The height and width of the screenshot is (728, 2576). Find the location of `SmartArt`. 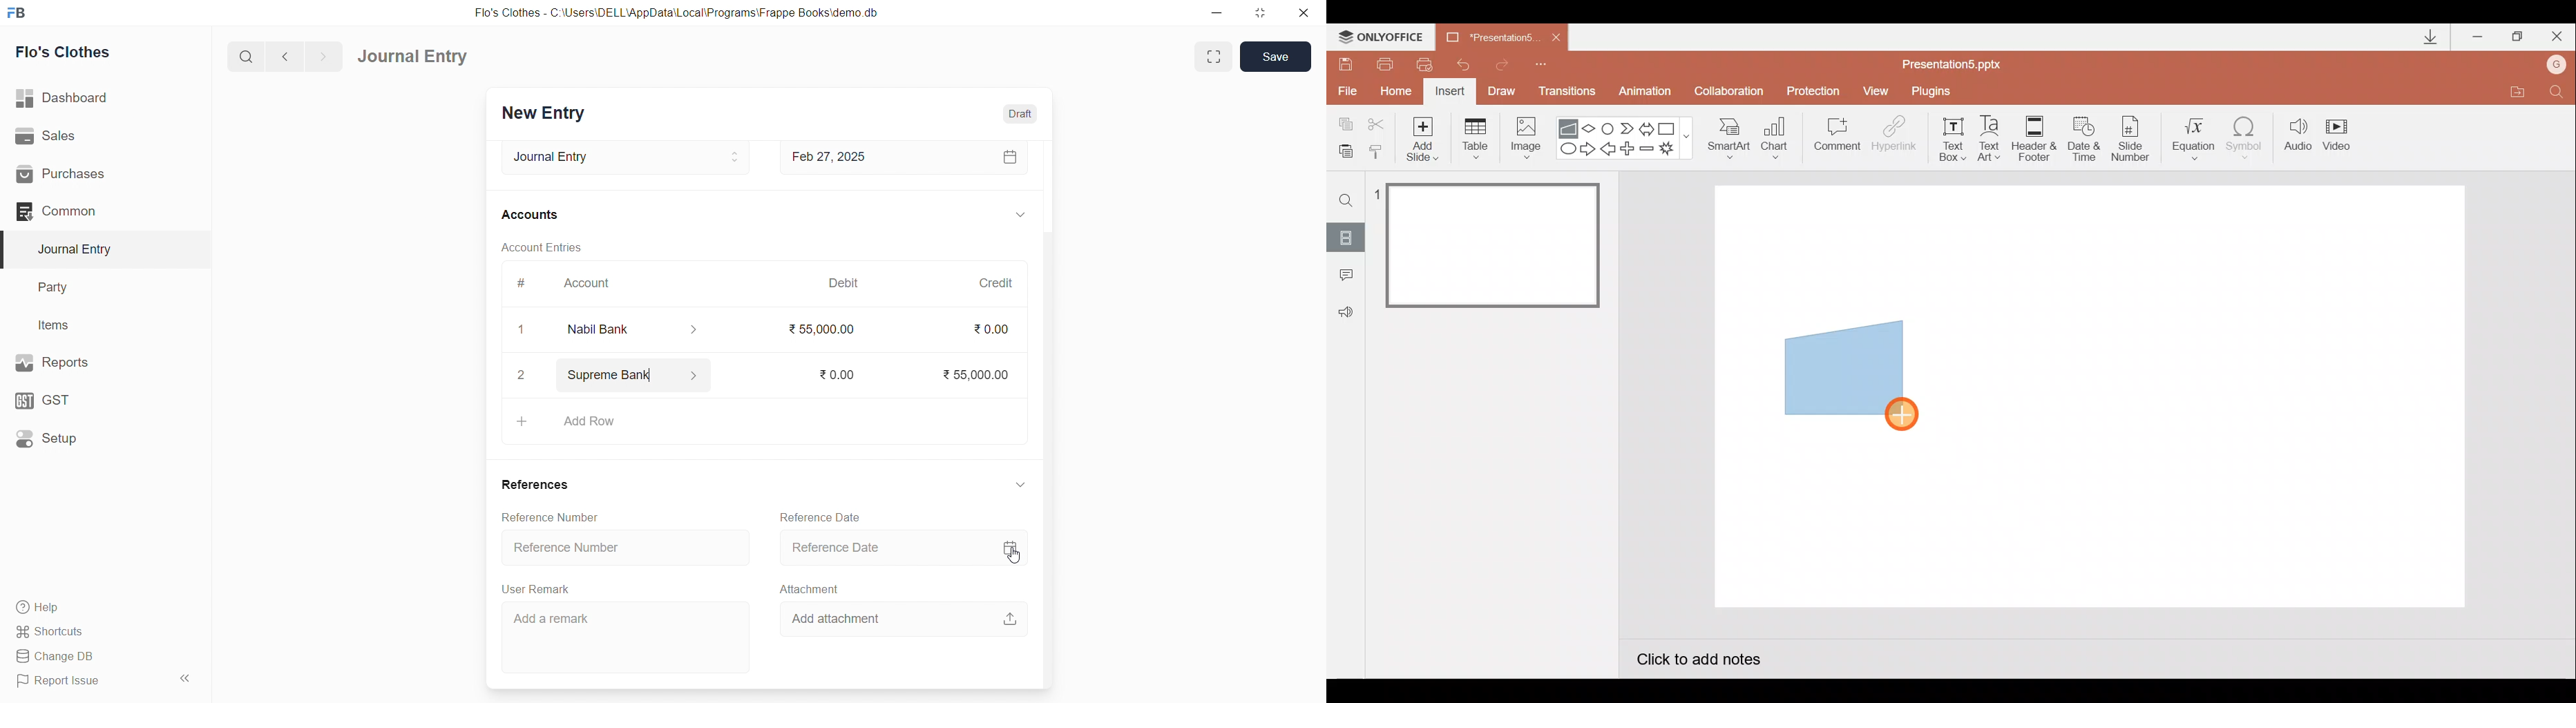

SmartArt is located at coordinates (1724, 137).